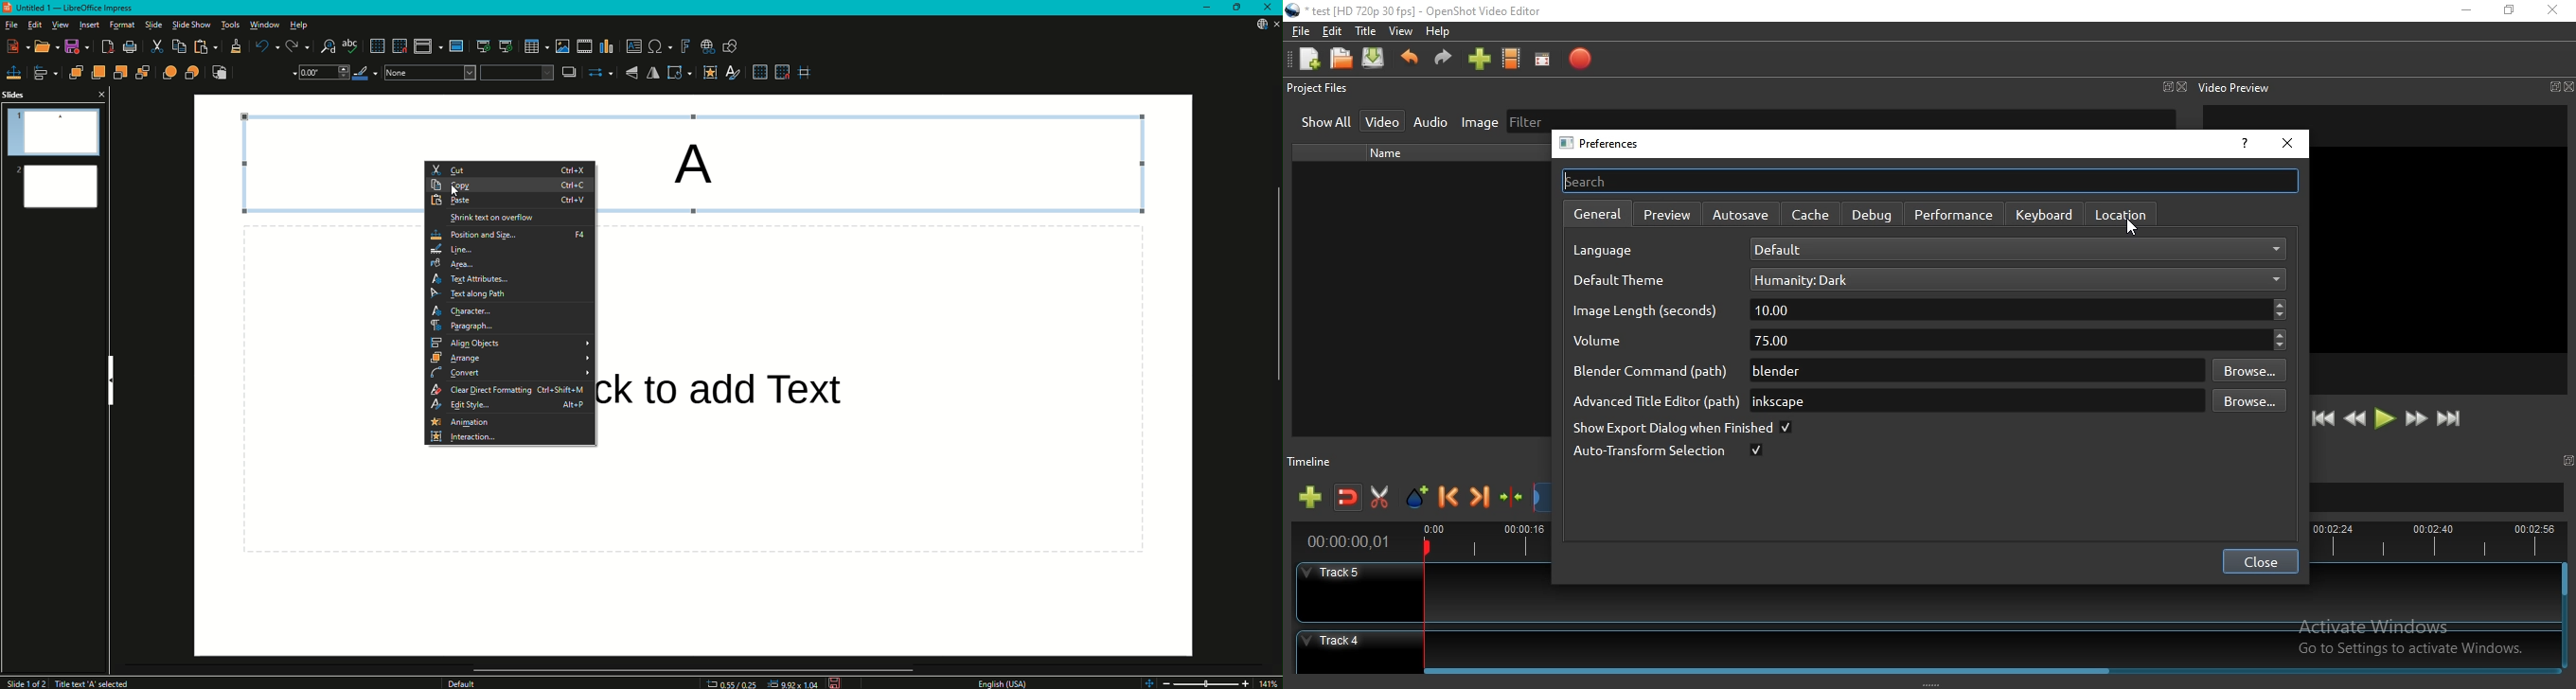 Image resolution: width=2576 pixels, height=700 pixels. What do you see at coordinates (44, 72) in the screenshot?
I see `Align Objects` at bounding box center [44, 72].